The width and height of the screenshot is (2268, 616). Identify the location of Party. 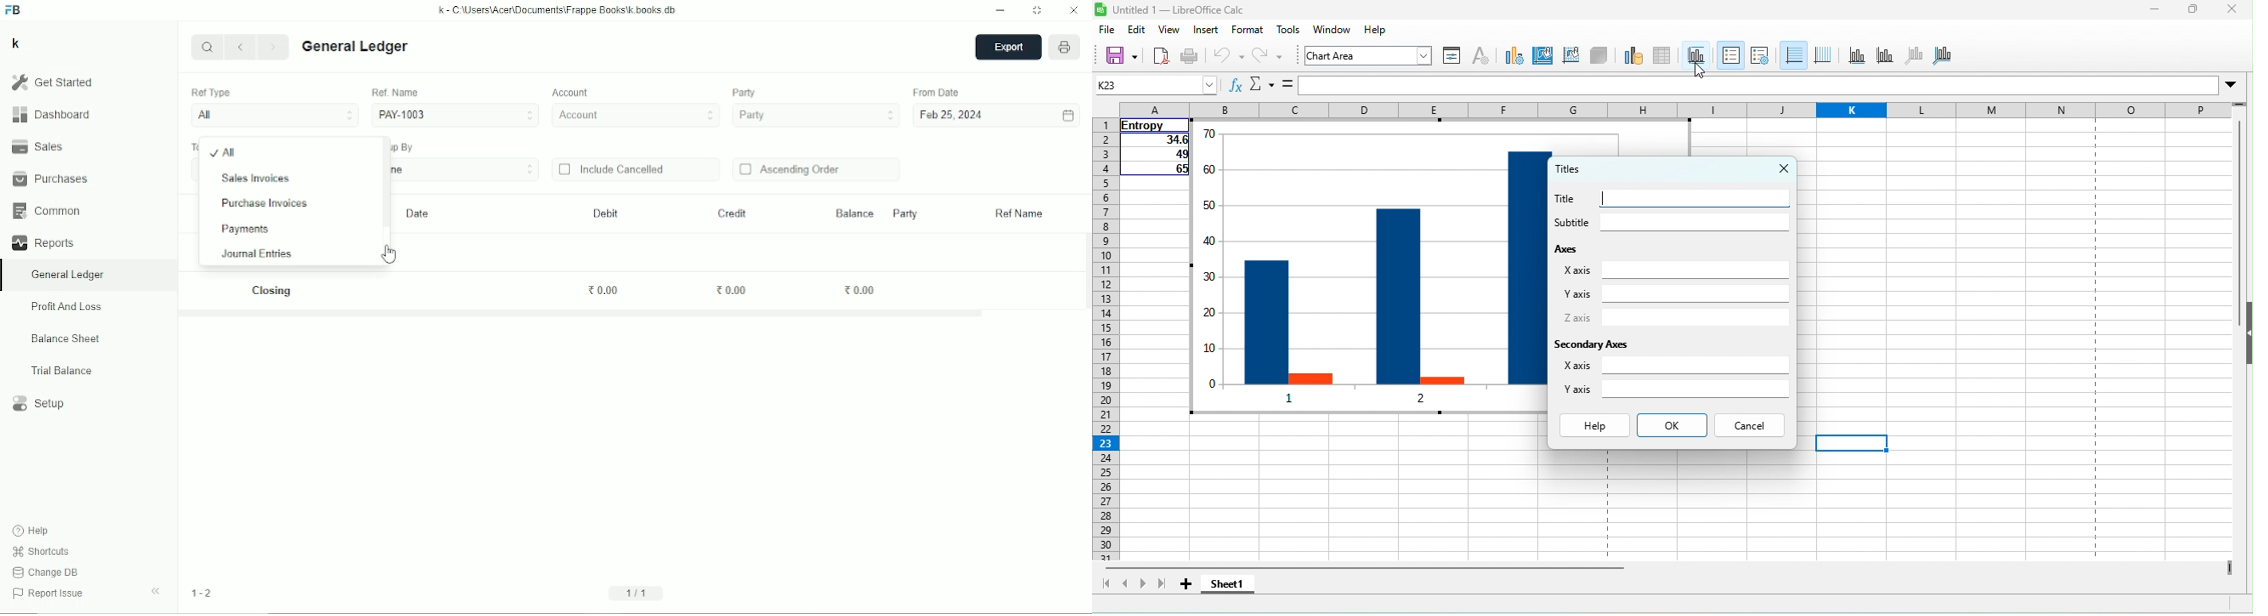
(744, 93).